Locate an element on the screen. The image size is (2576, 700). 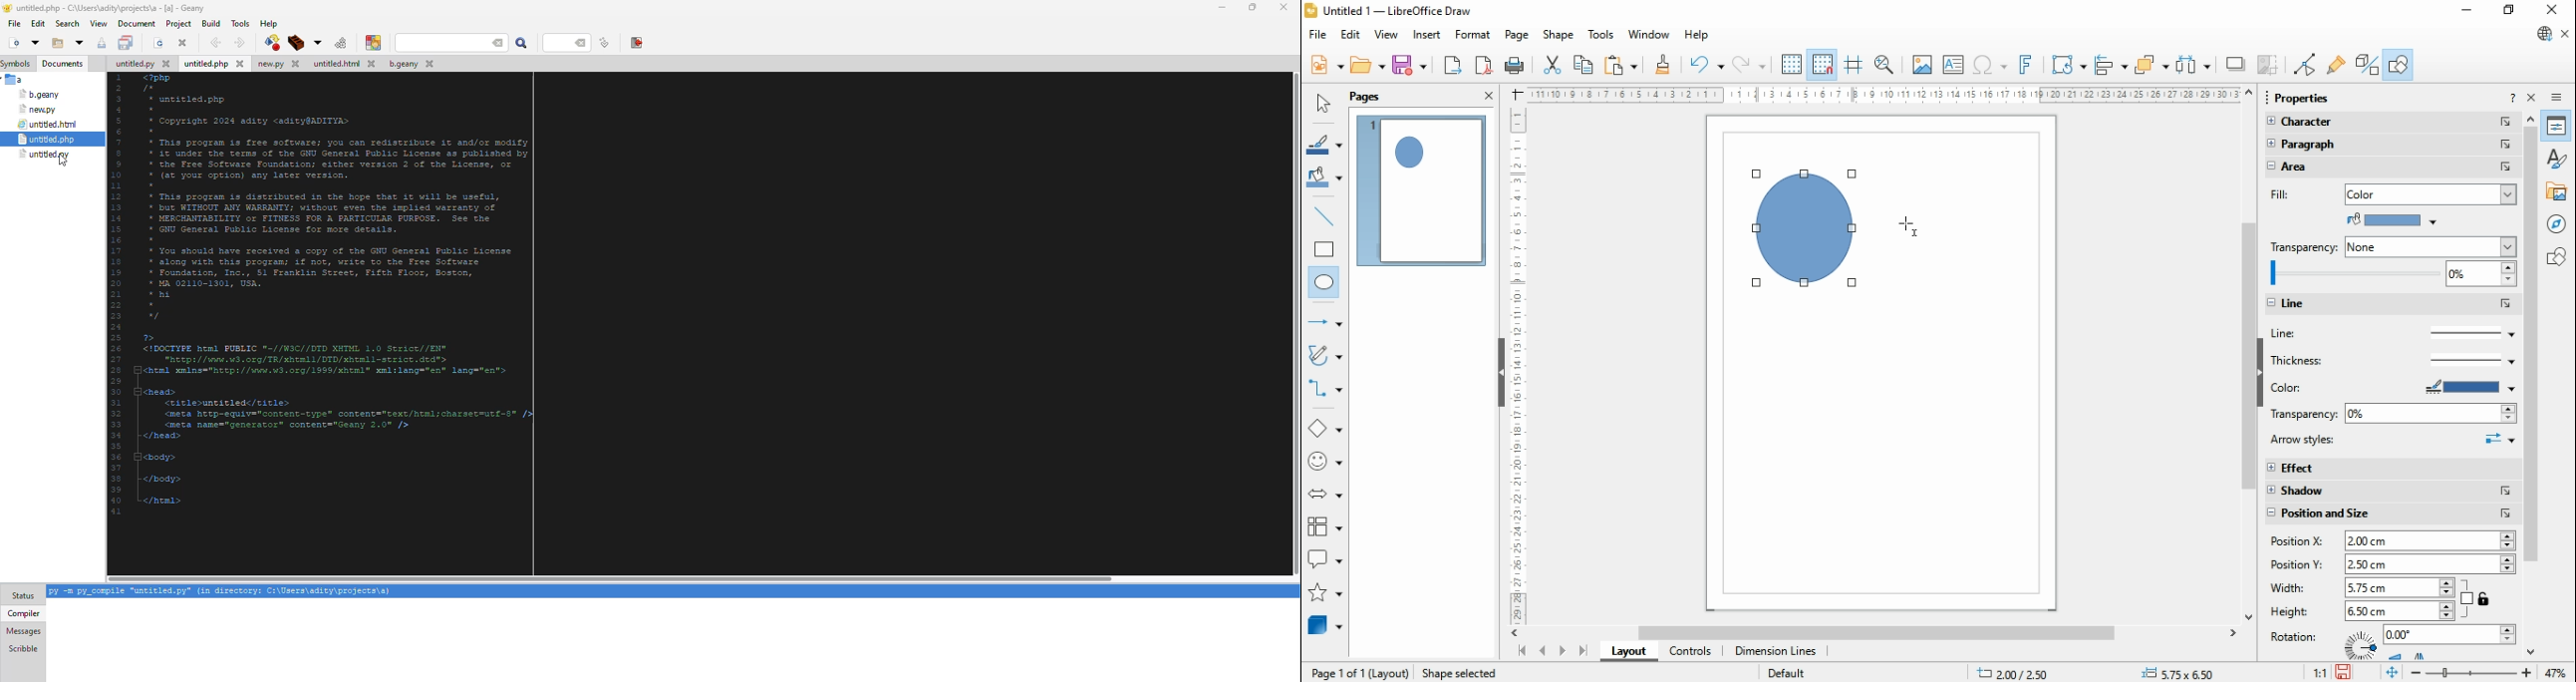
6.50 cm  is located at coordinates (2398, 611).